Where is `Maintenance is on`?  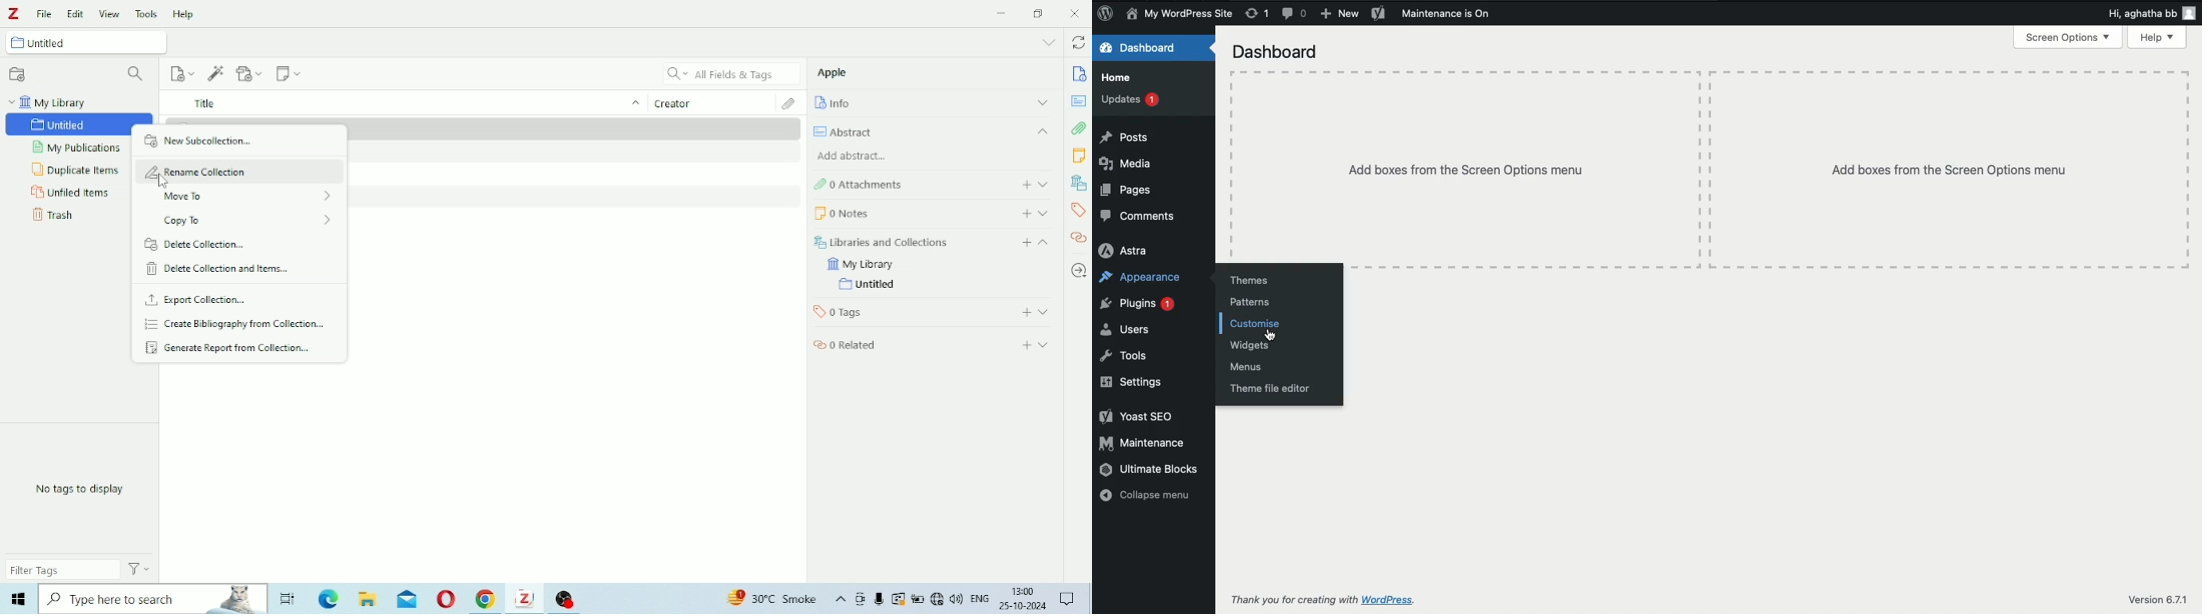 Maintenance is on is located at coordinates (1448, 12).